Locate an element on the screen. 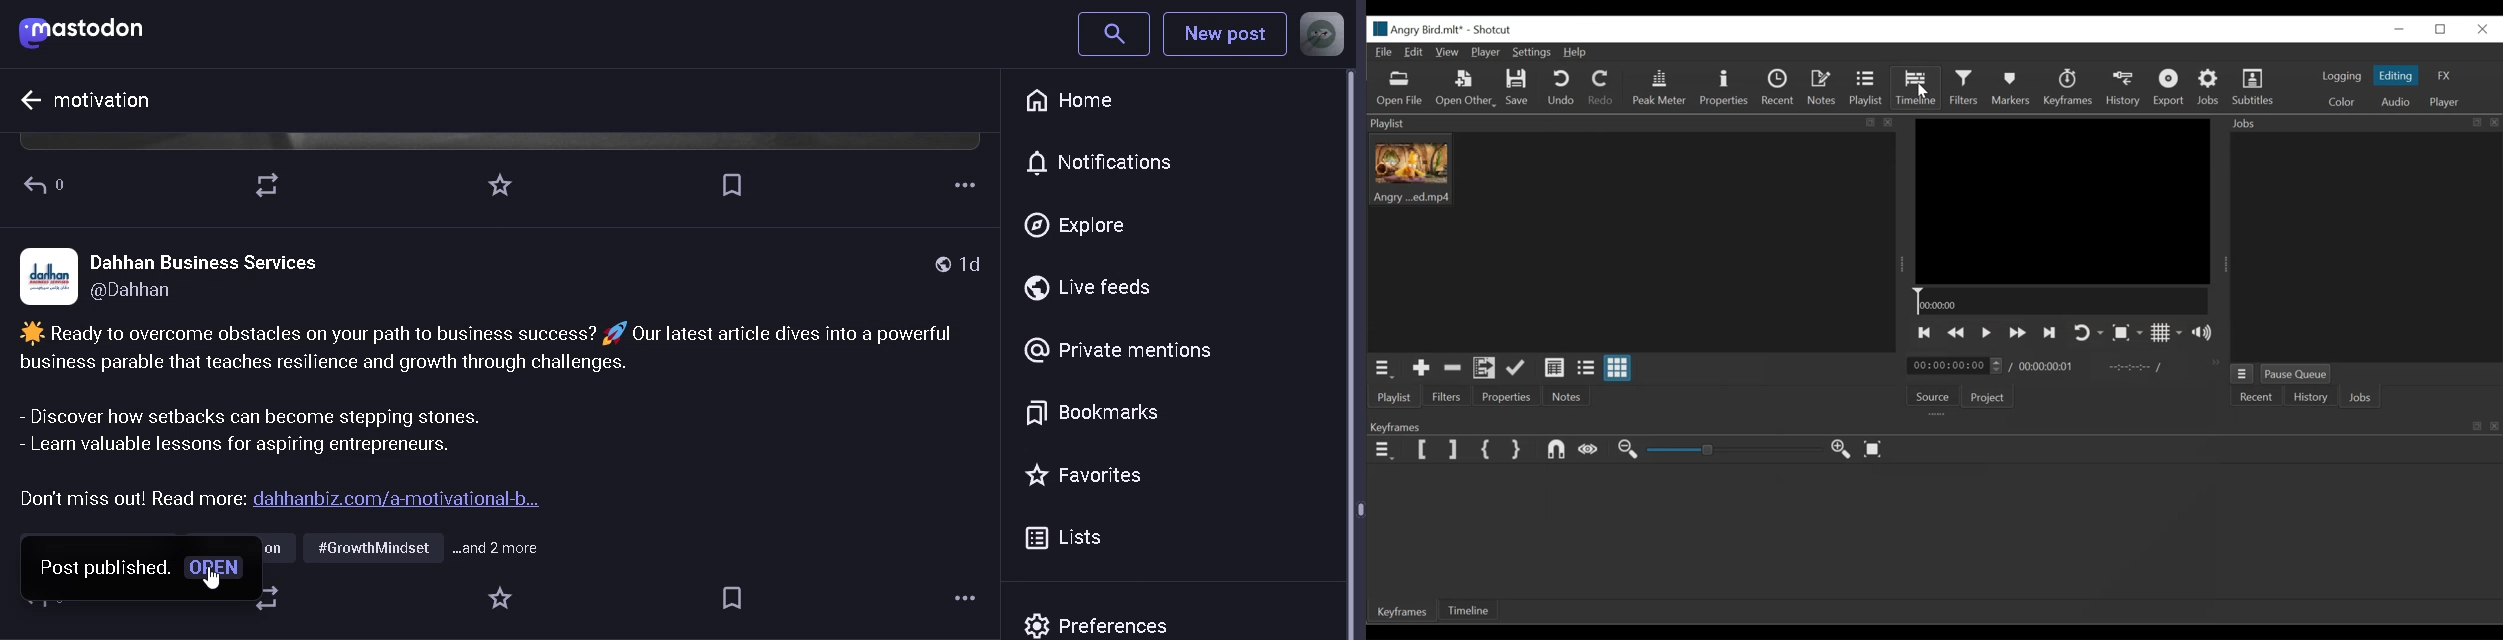 This screenshot has height=644, width=2520. Jobs is located at coordinates (2360, 397).